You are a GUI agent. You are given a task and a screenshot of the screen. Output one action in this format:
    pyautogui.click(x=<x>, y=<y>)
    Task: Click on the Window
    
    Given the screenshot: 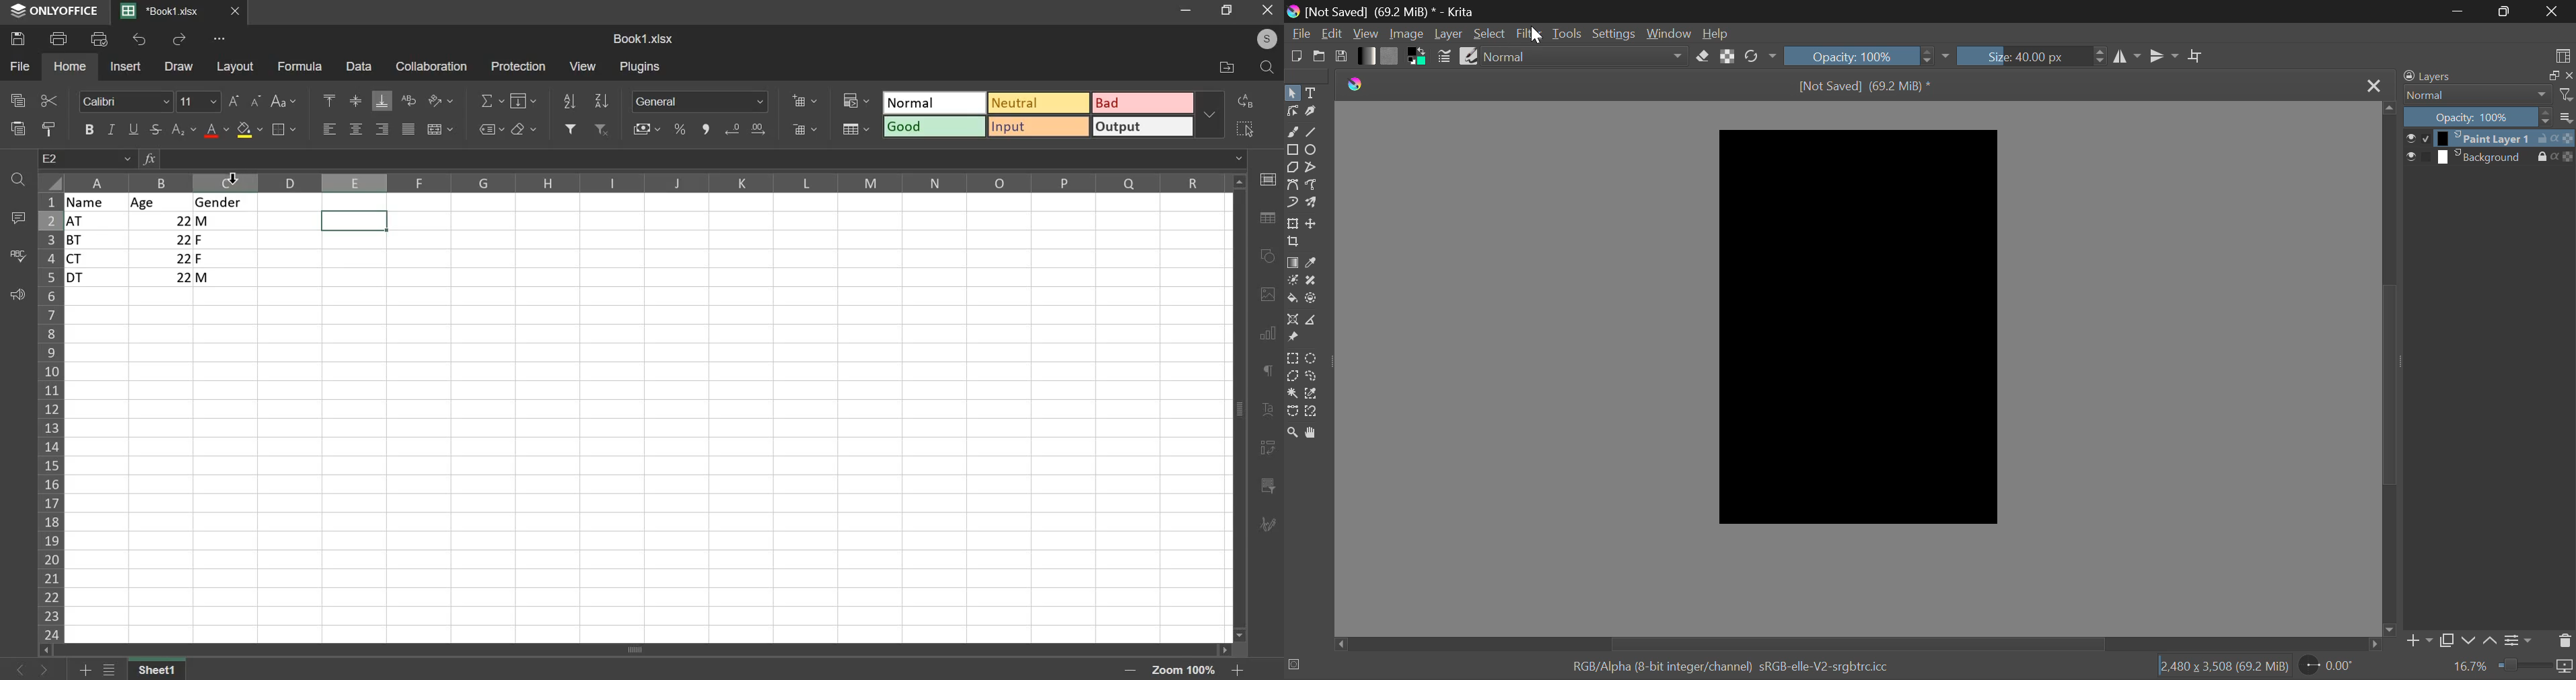 What is the action you would take?
    pyautogui.click(x=1668, y=32)
    